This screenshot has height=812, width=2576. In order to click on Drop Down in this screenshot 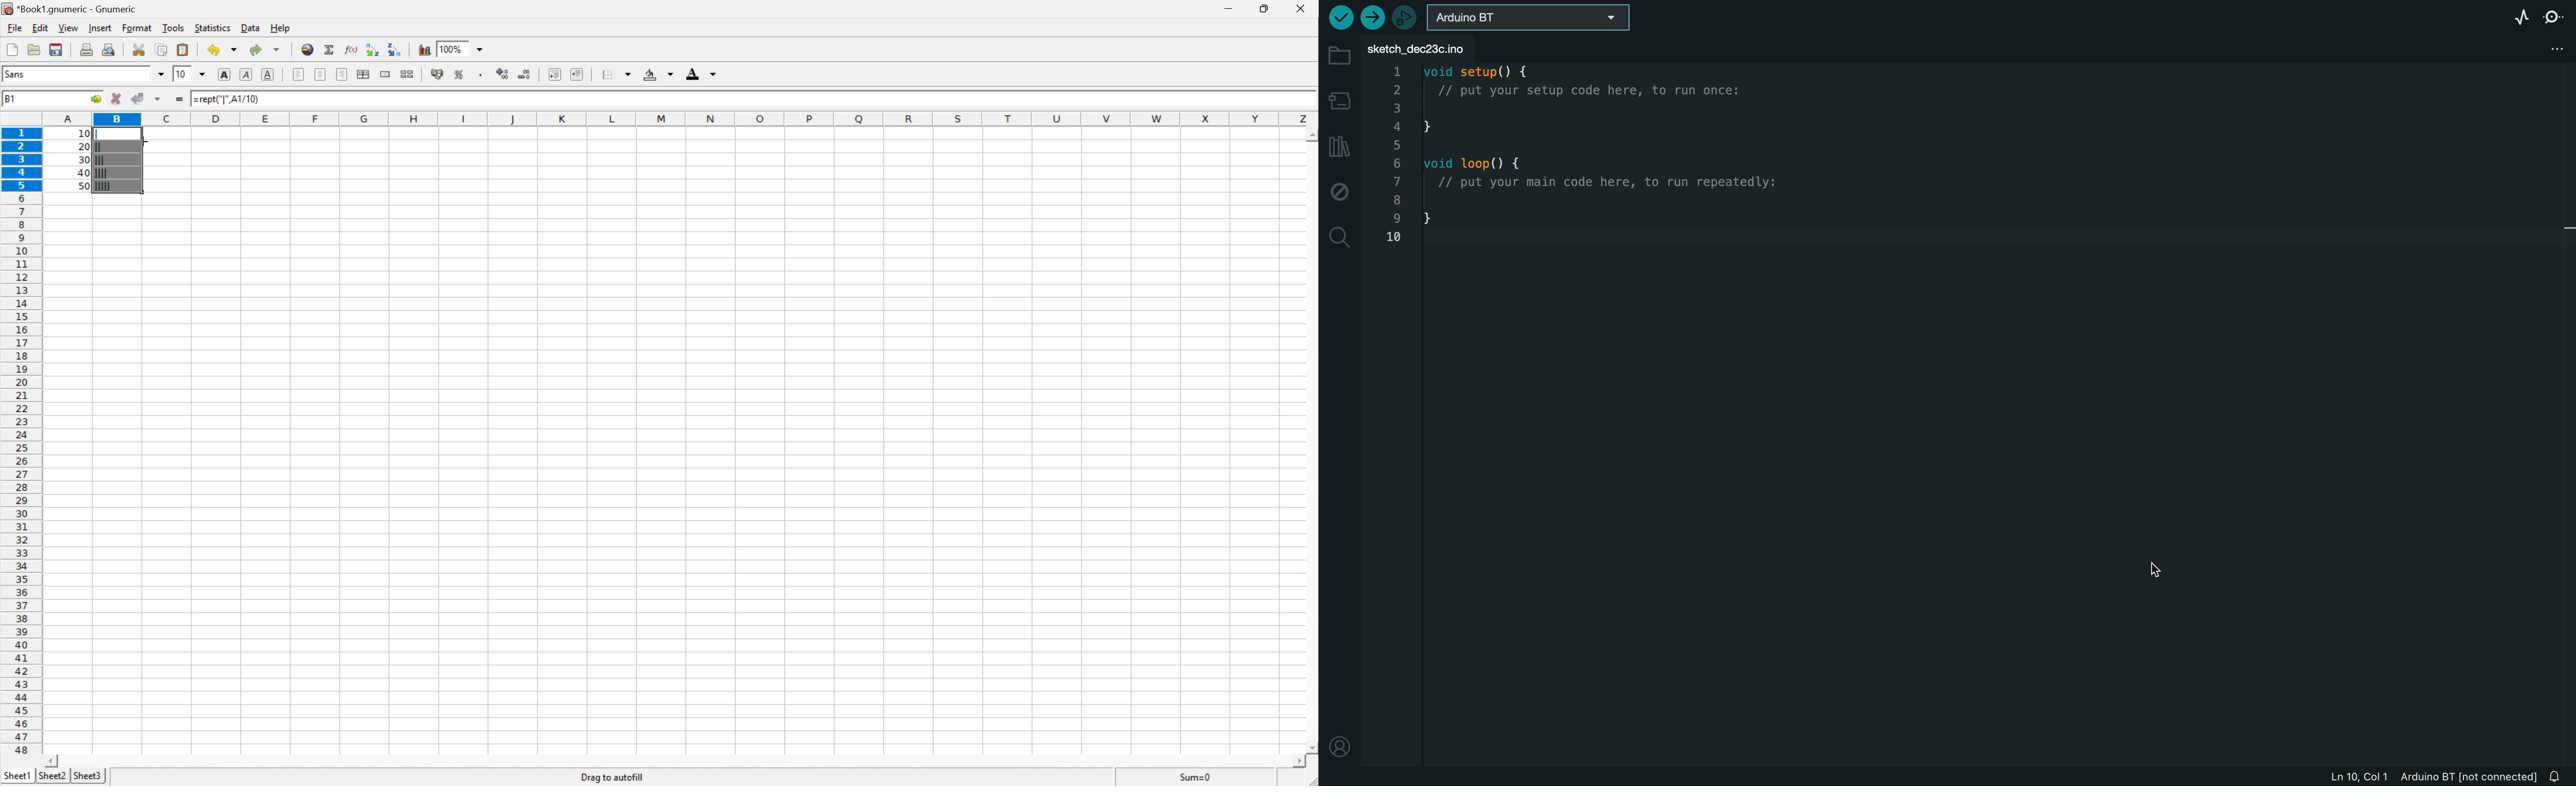, I will do `click(160, 74)`.